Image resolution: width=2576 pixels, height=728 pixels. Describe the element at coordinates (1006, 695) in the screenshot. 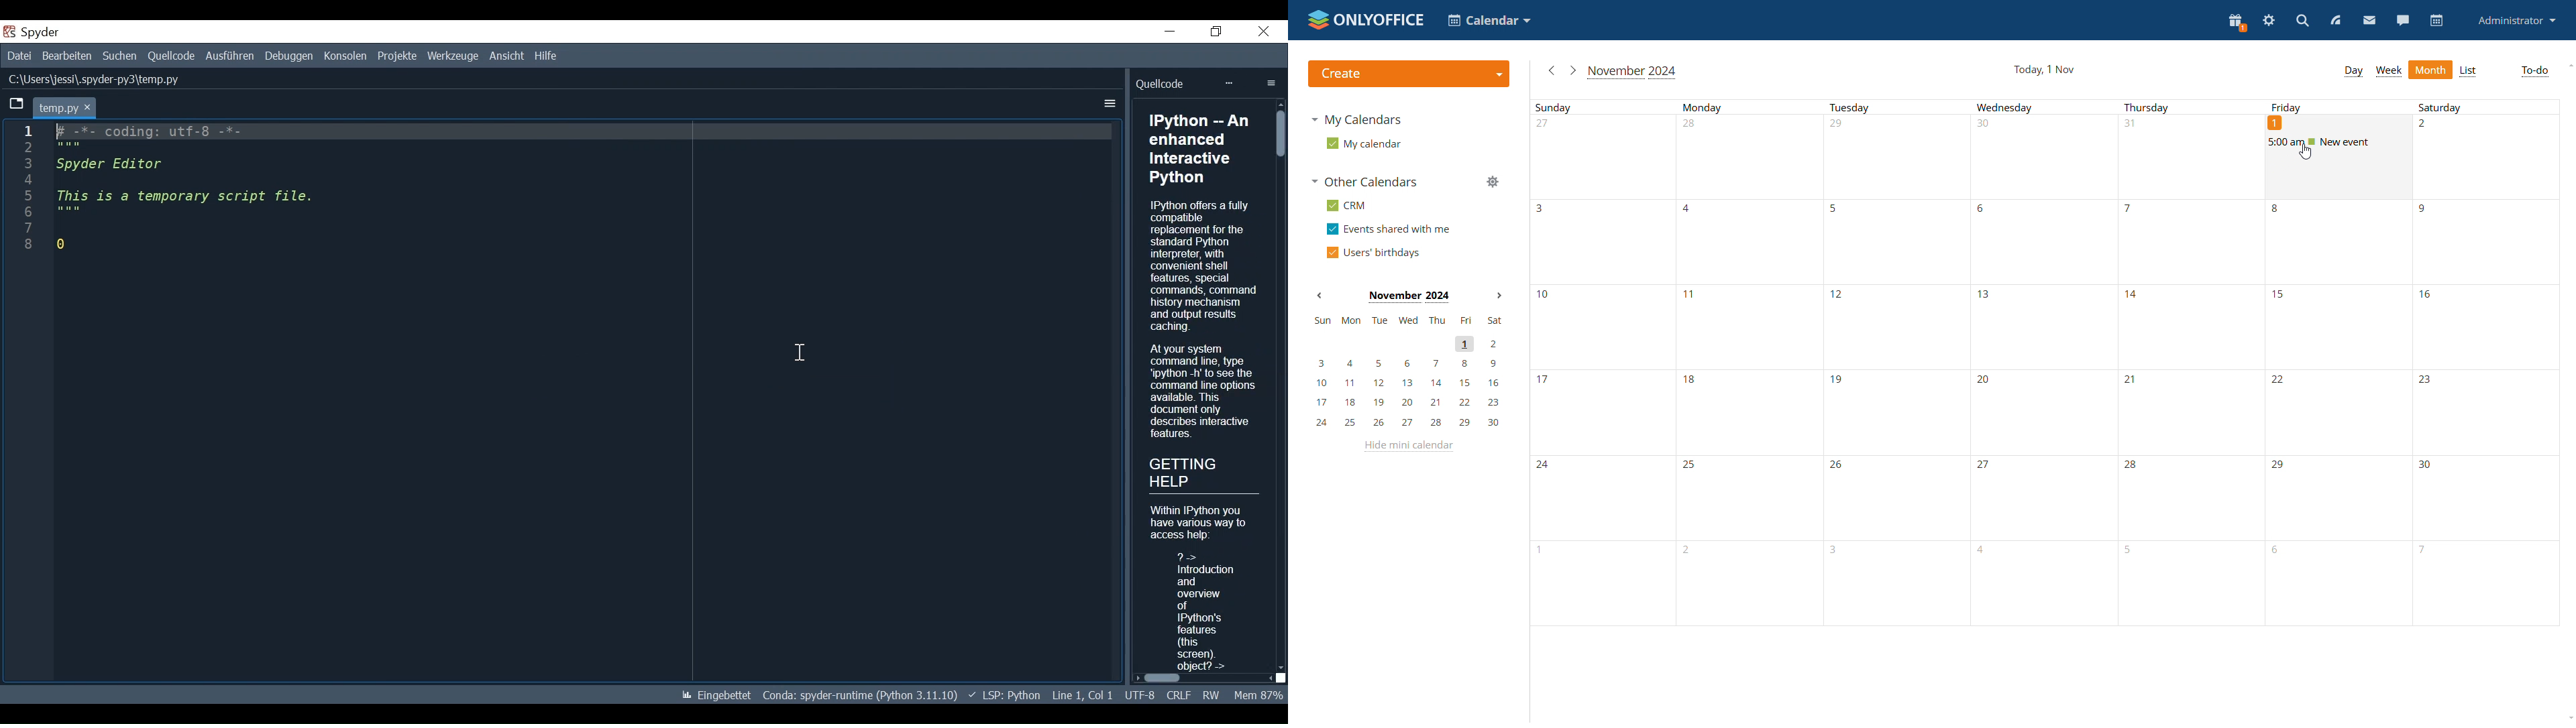

I see `LSP: Python ` at that location.